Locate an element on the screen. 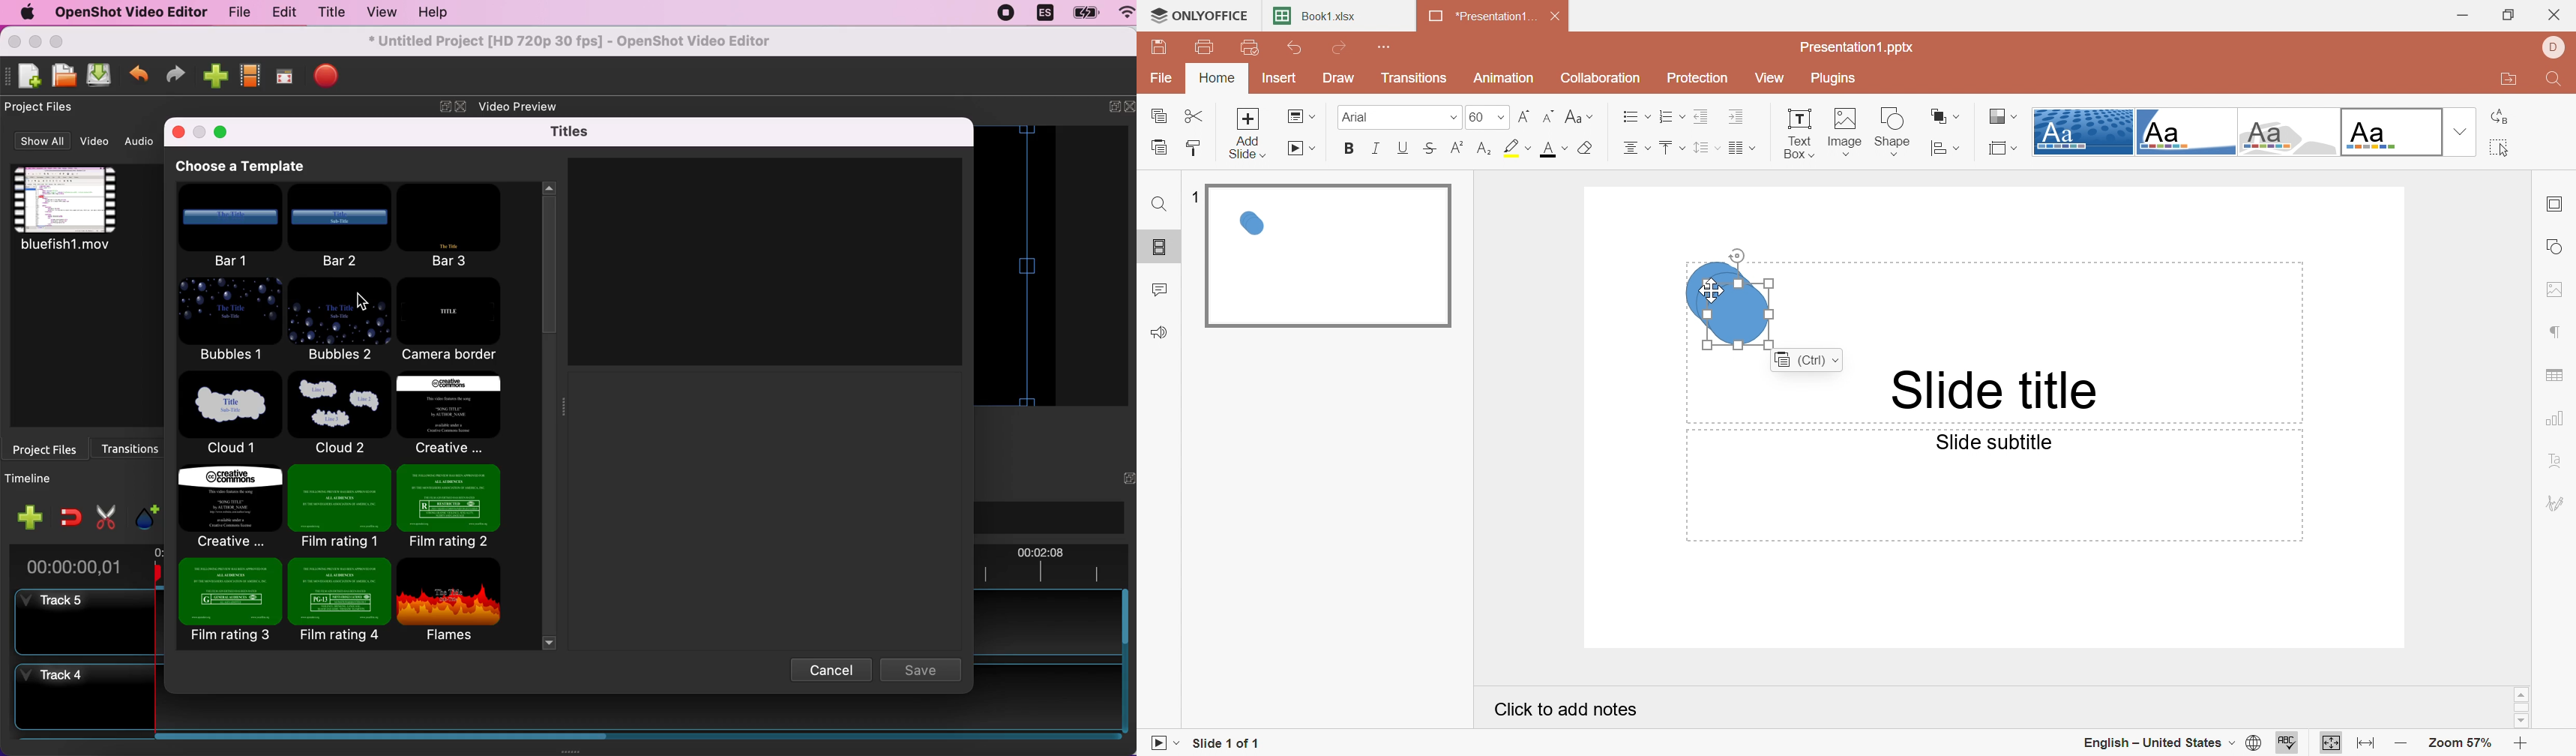 This screenshot has height=756, width=2576. Feedback & Support is located at coordinates (1158, 333).